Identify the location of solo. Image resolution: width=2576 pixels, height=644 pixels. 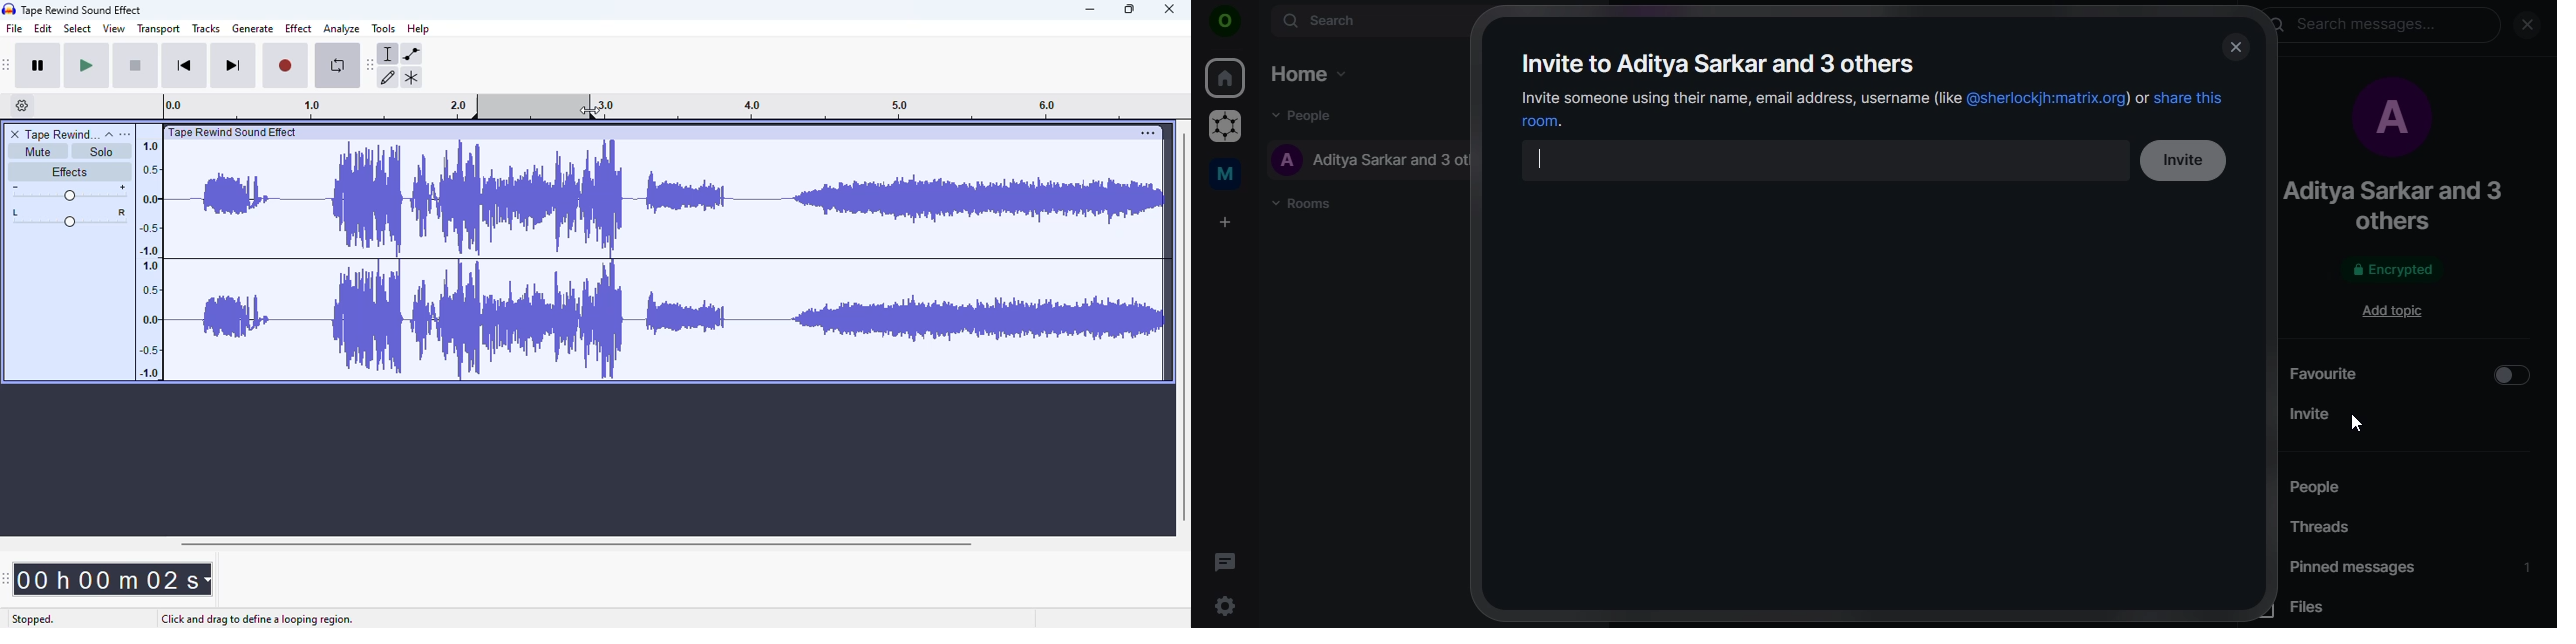
(103, 152).